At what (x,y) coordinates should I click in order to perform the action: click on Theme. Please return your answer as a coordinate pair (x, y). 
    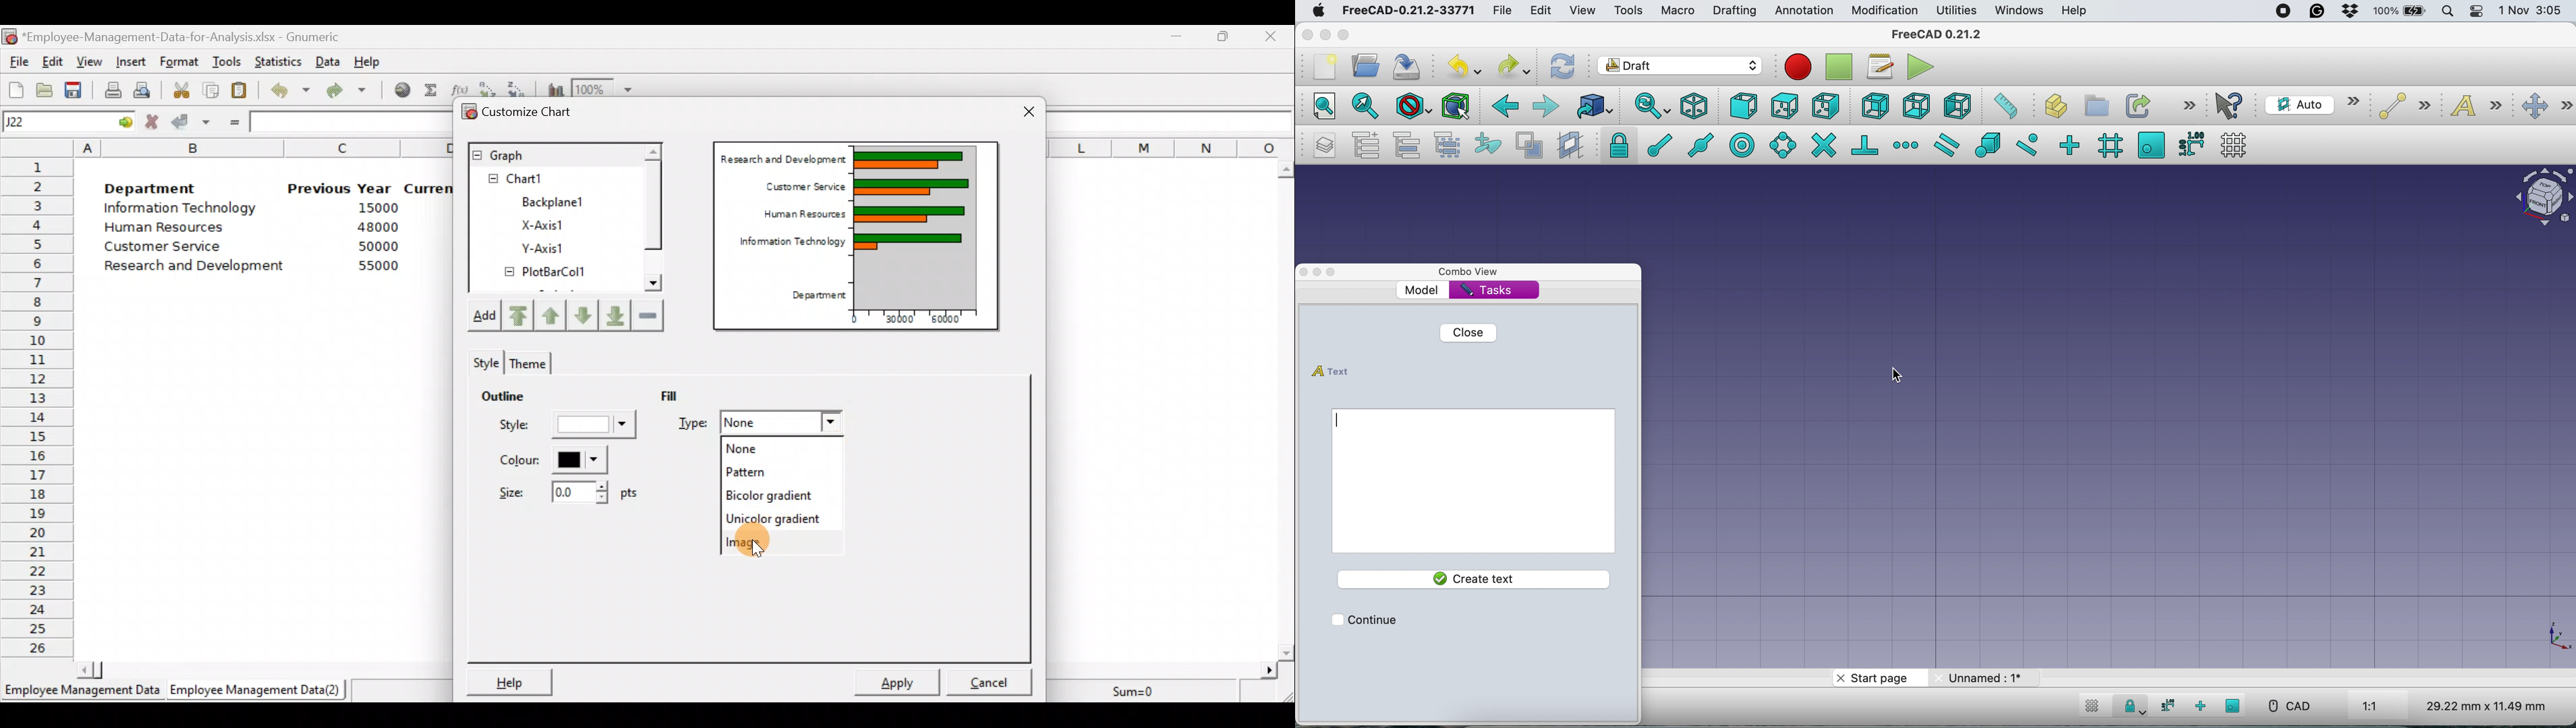
    Looking at the image, I should click on (531, 361).